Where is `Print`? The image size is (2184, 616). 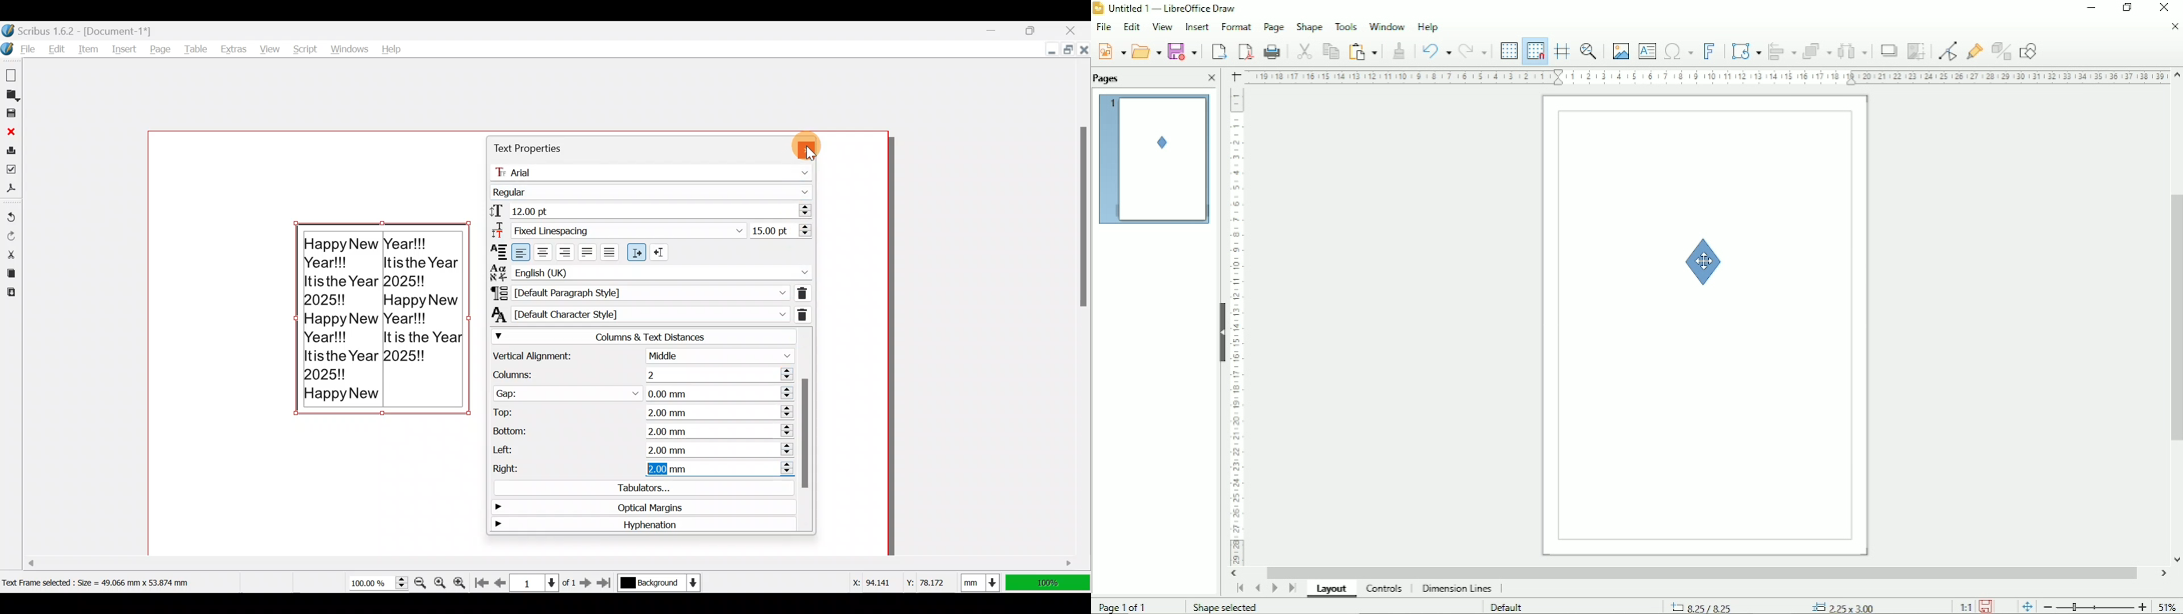
Print is located at coordinates (11, 150).